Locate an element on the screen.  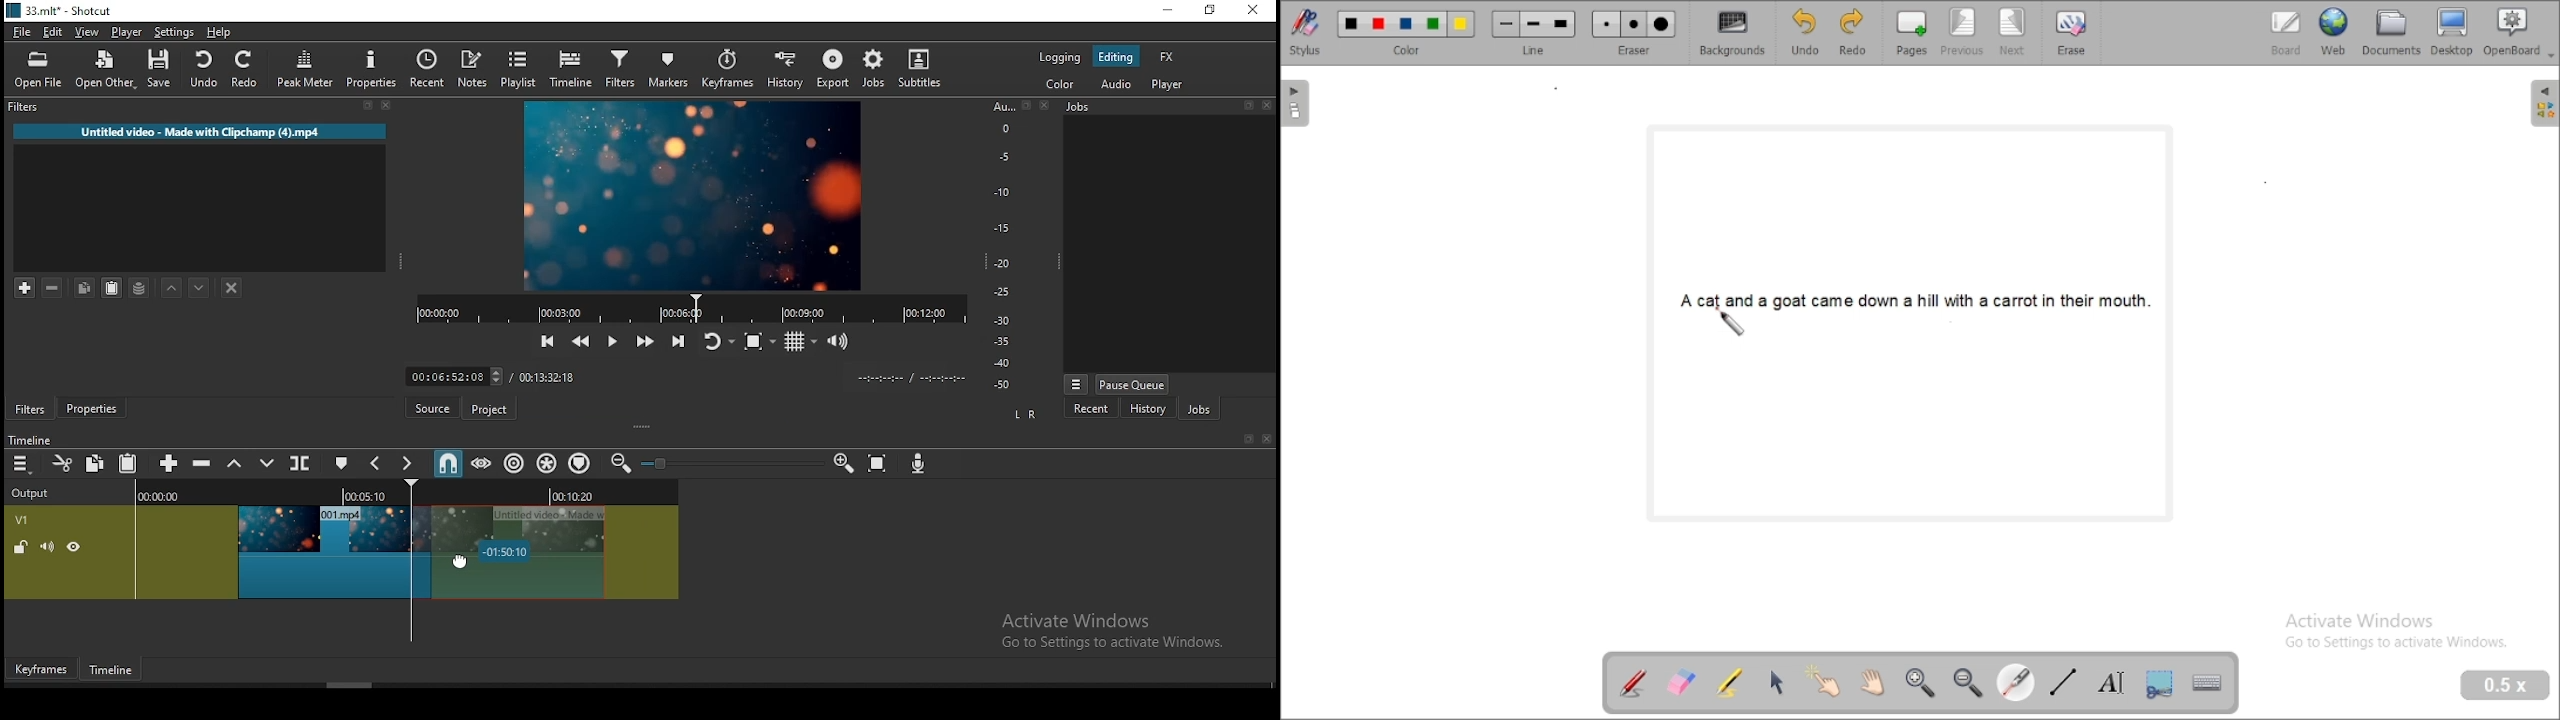
play/pause is located at coordinates (611, 338).